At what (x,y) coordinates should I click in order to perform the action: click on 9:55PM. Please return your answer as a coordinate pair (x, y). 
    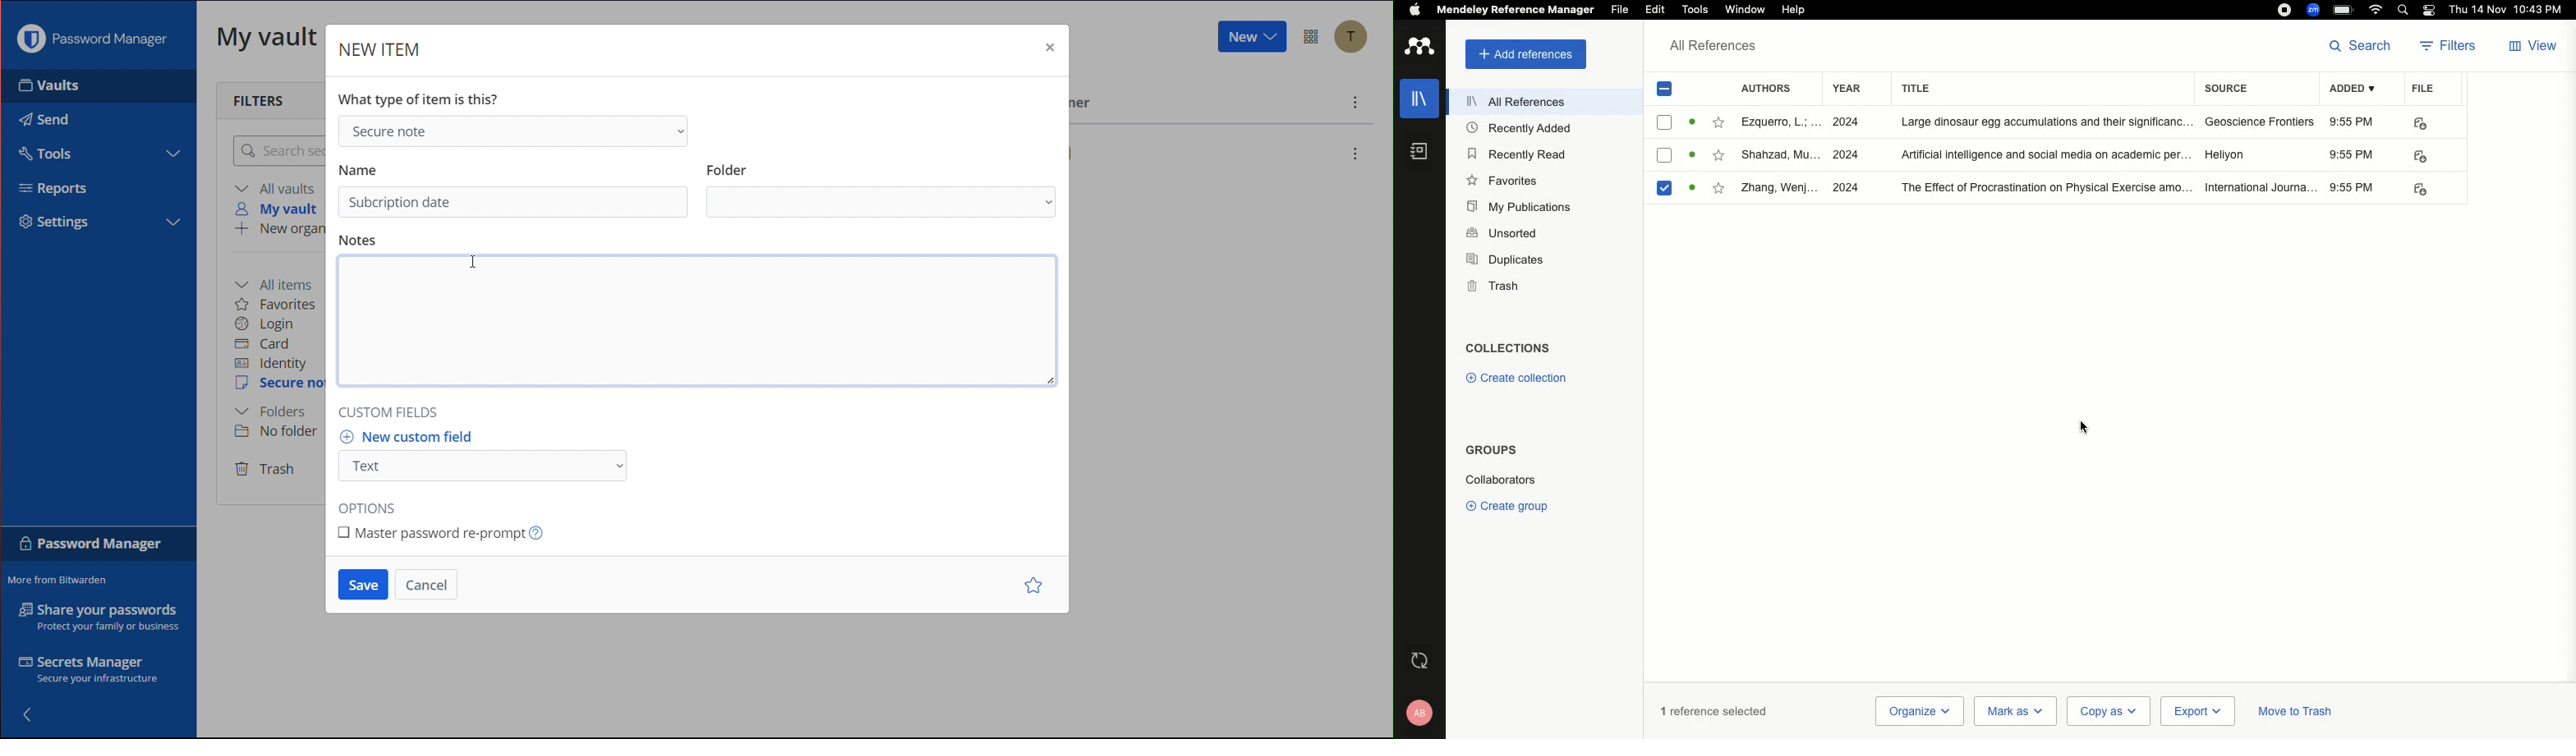
    Looking at the image, I should click on (2351, 187).